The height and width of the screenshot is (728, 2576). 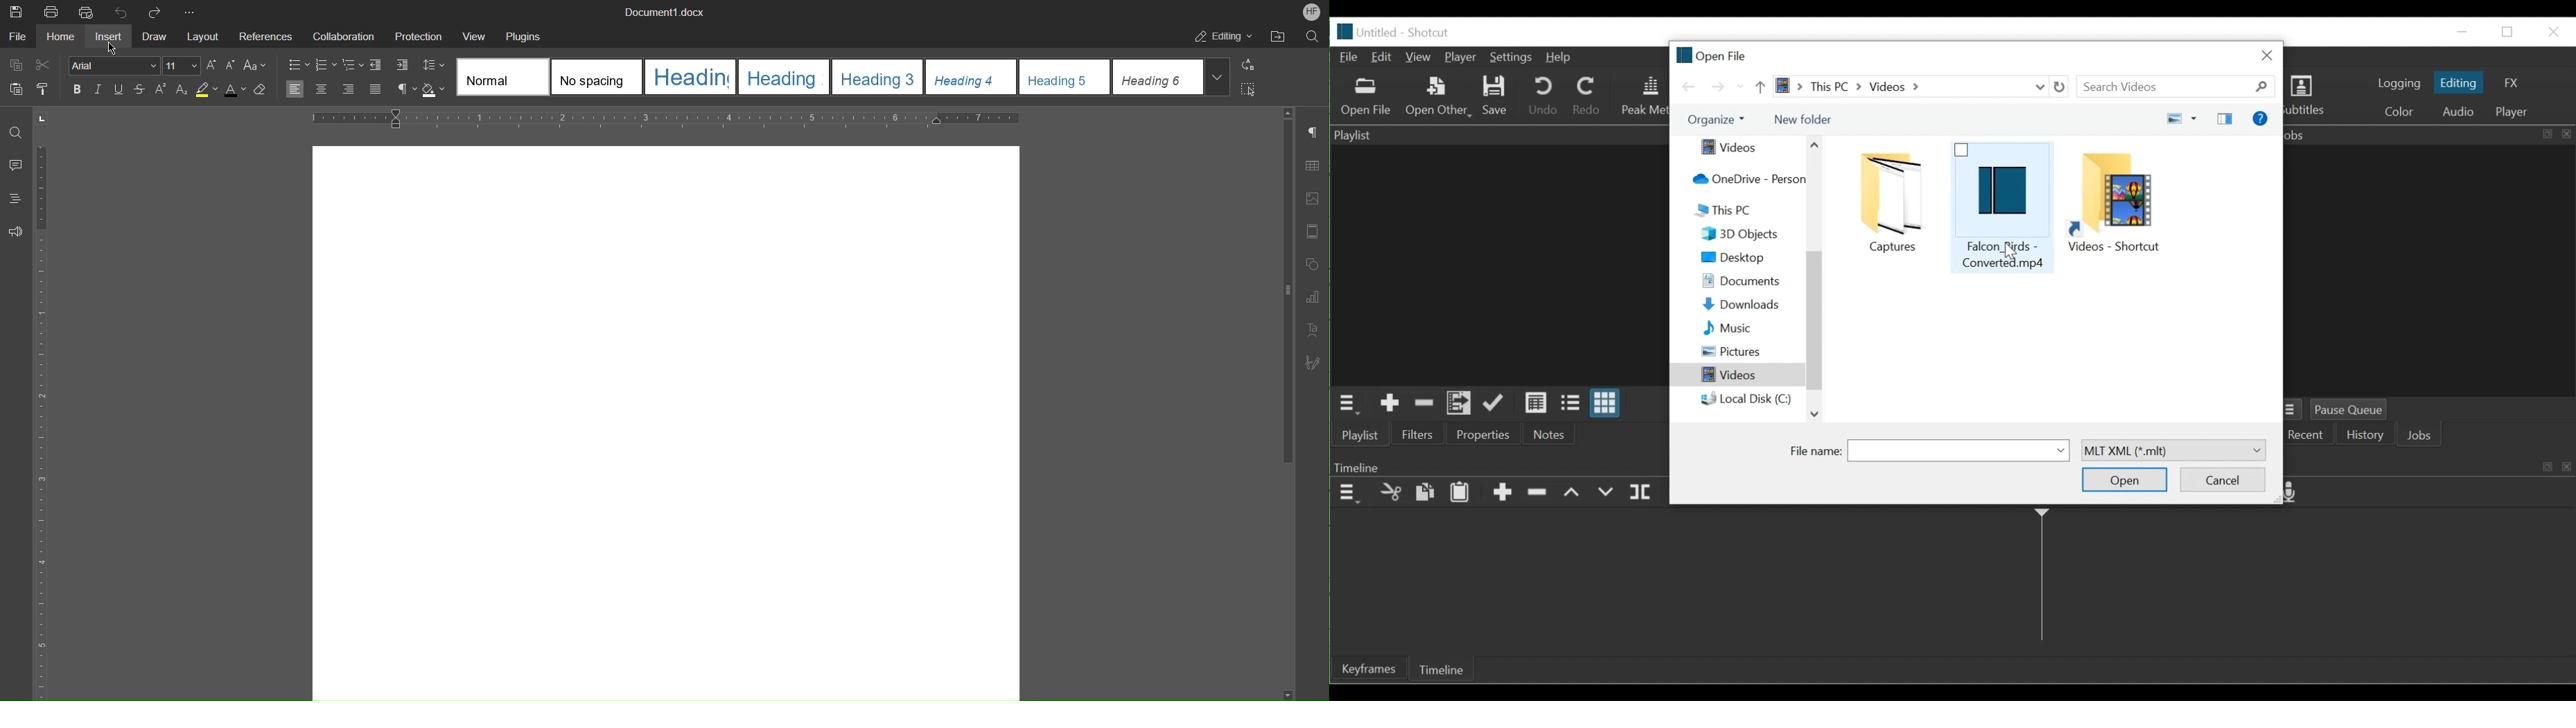 What do you see at coordinates (47, 422) in the screenshot?
I see `Horizontal Ruler` at bounding box center [47, 422].